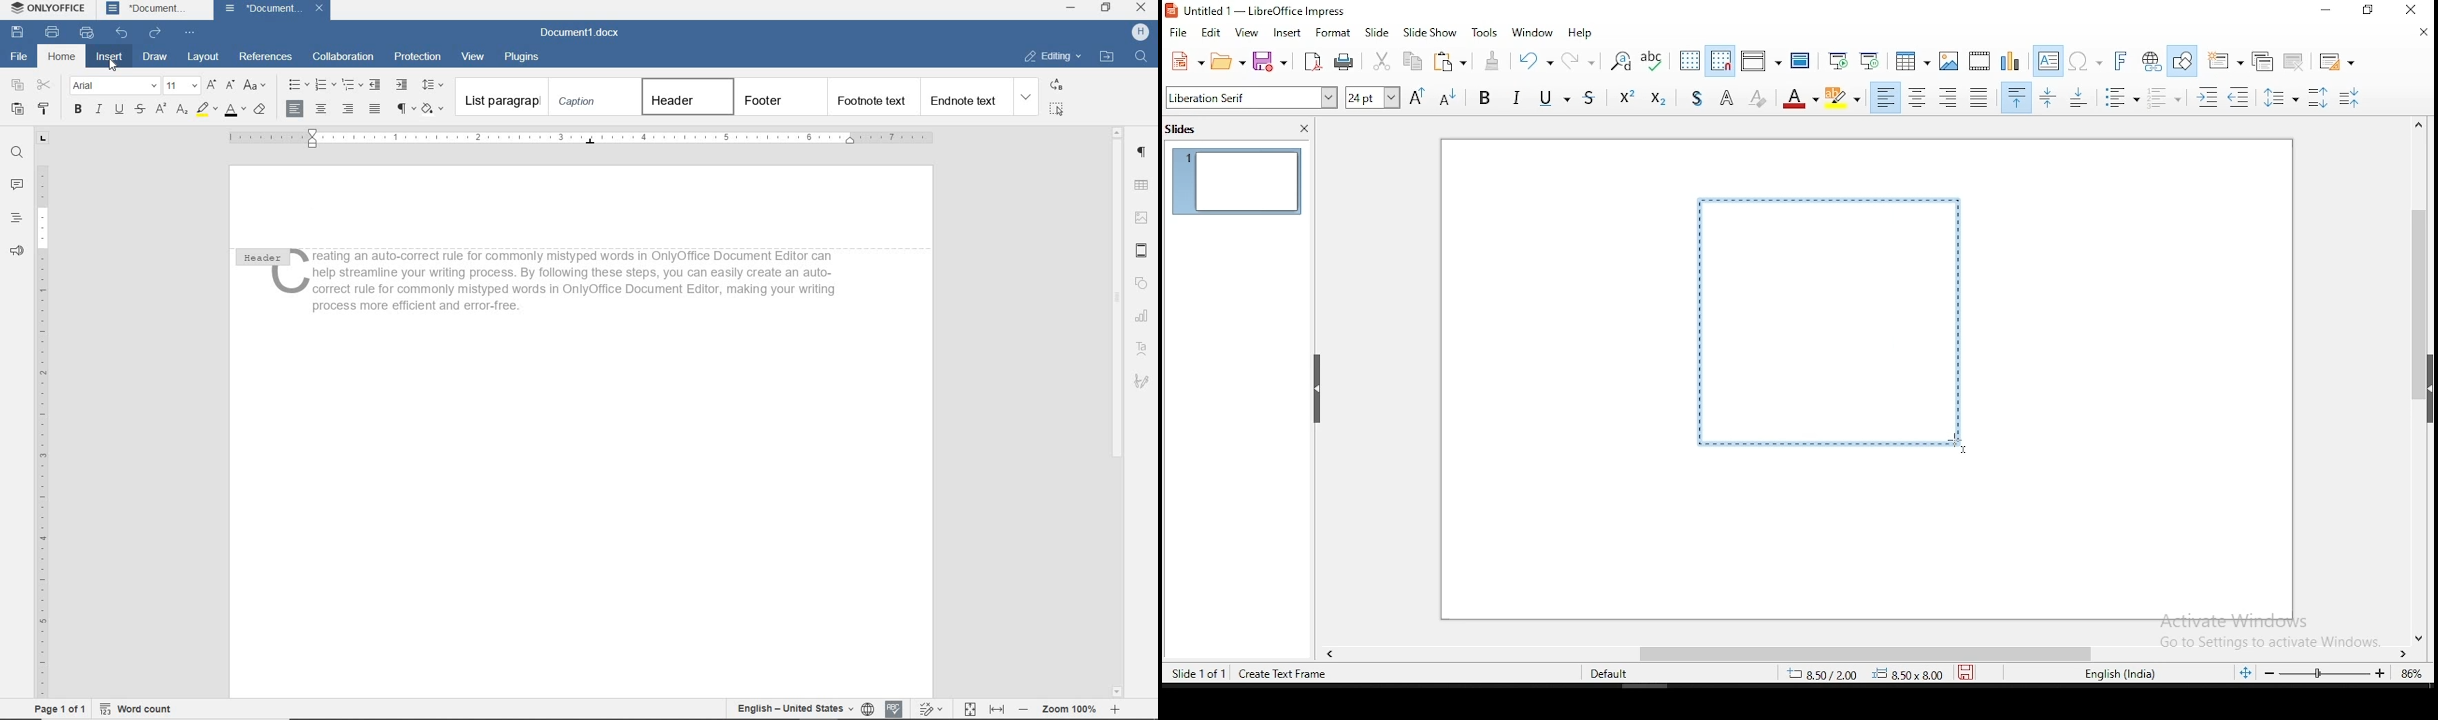 The height and width of the screenshot is (728, 2464). Describe the element at coordinates (869, 709) in the screenshot. I see `selelct language` at that location.